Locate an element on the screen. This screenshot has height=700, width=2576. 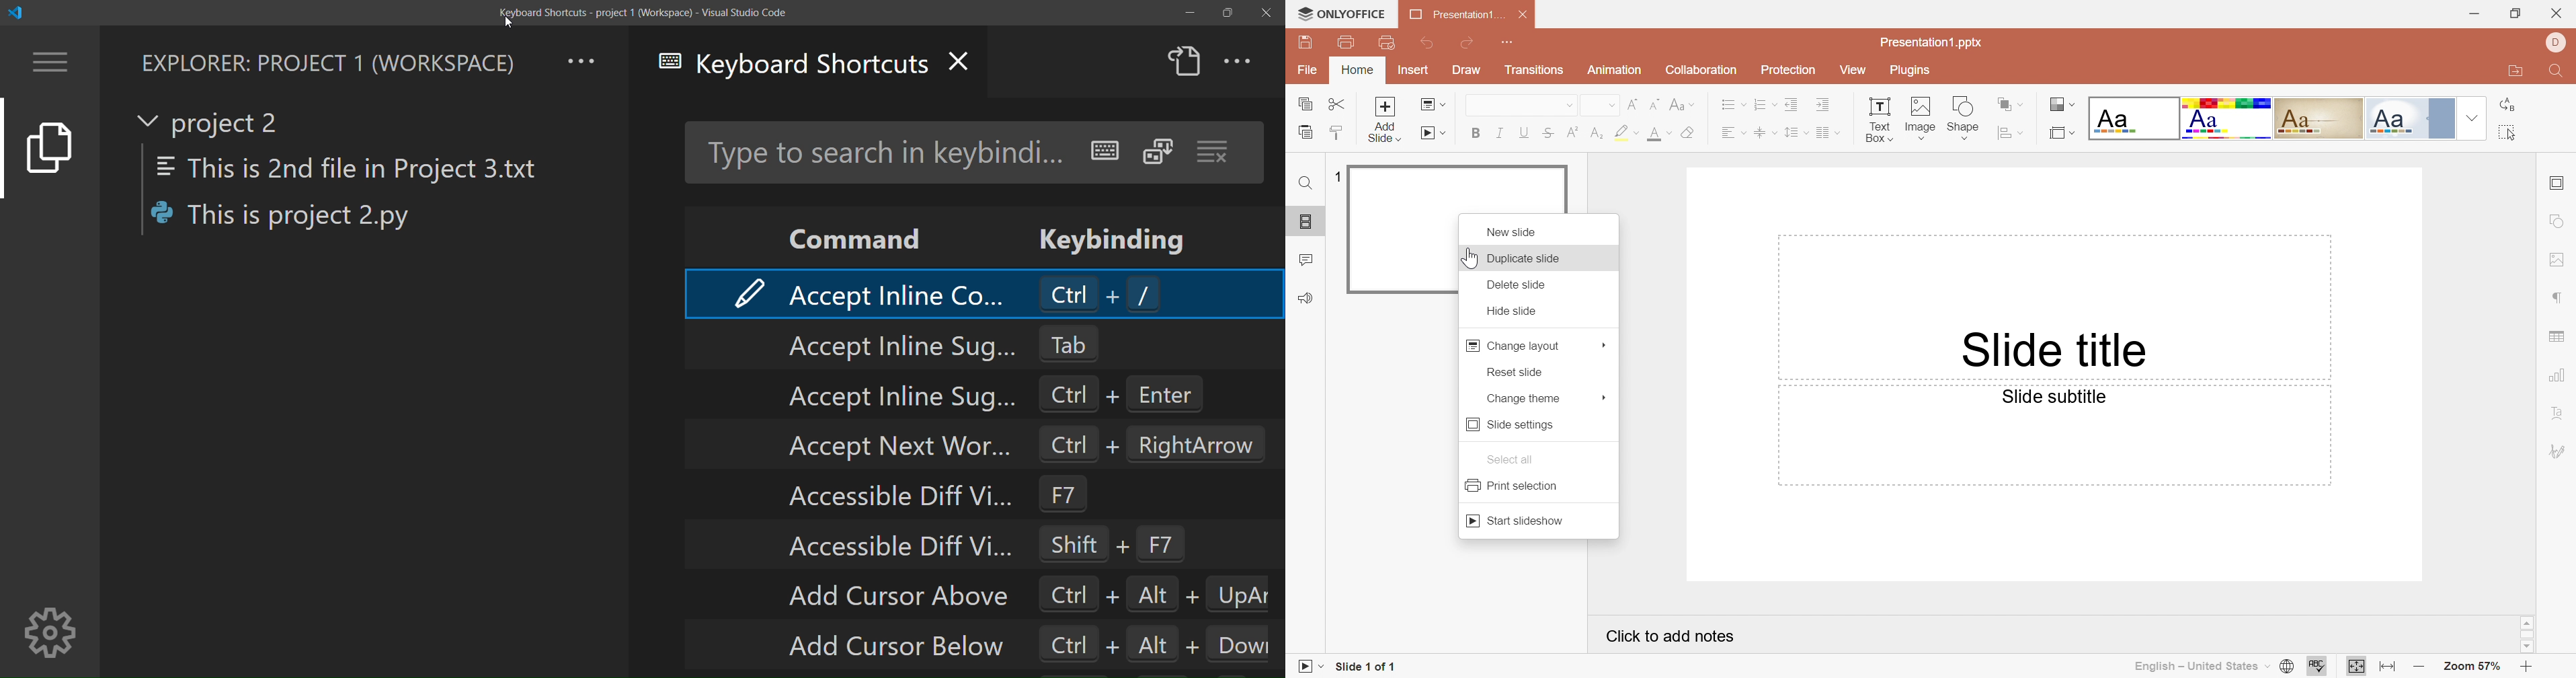
Start slideshow is located at coordinates (1433, 133).